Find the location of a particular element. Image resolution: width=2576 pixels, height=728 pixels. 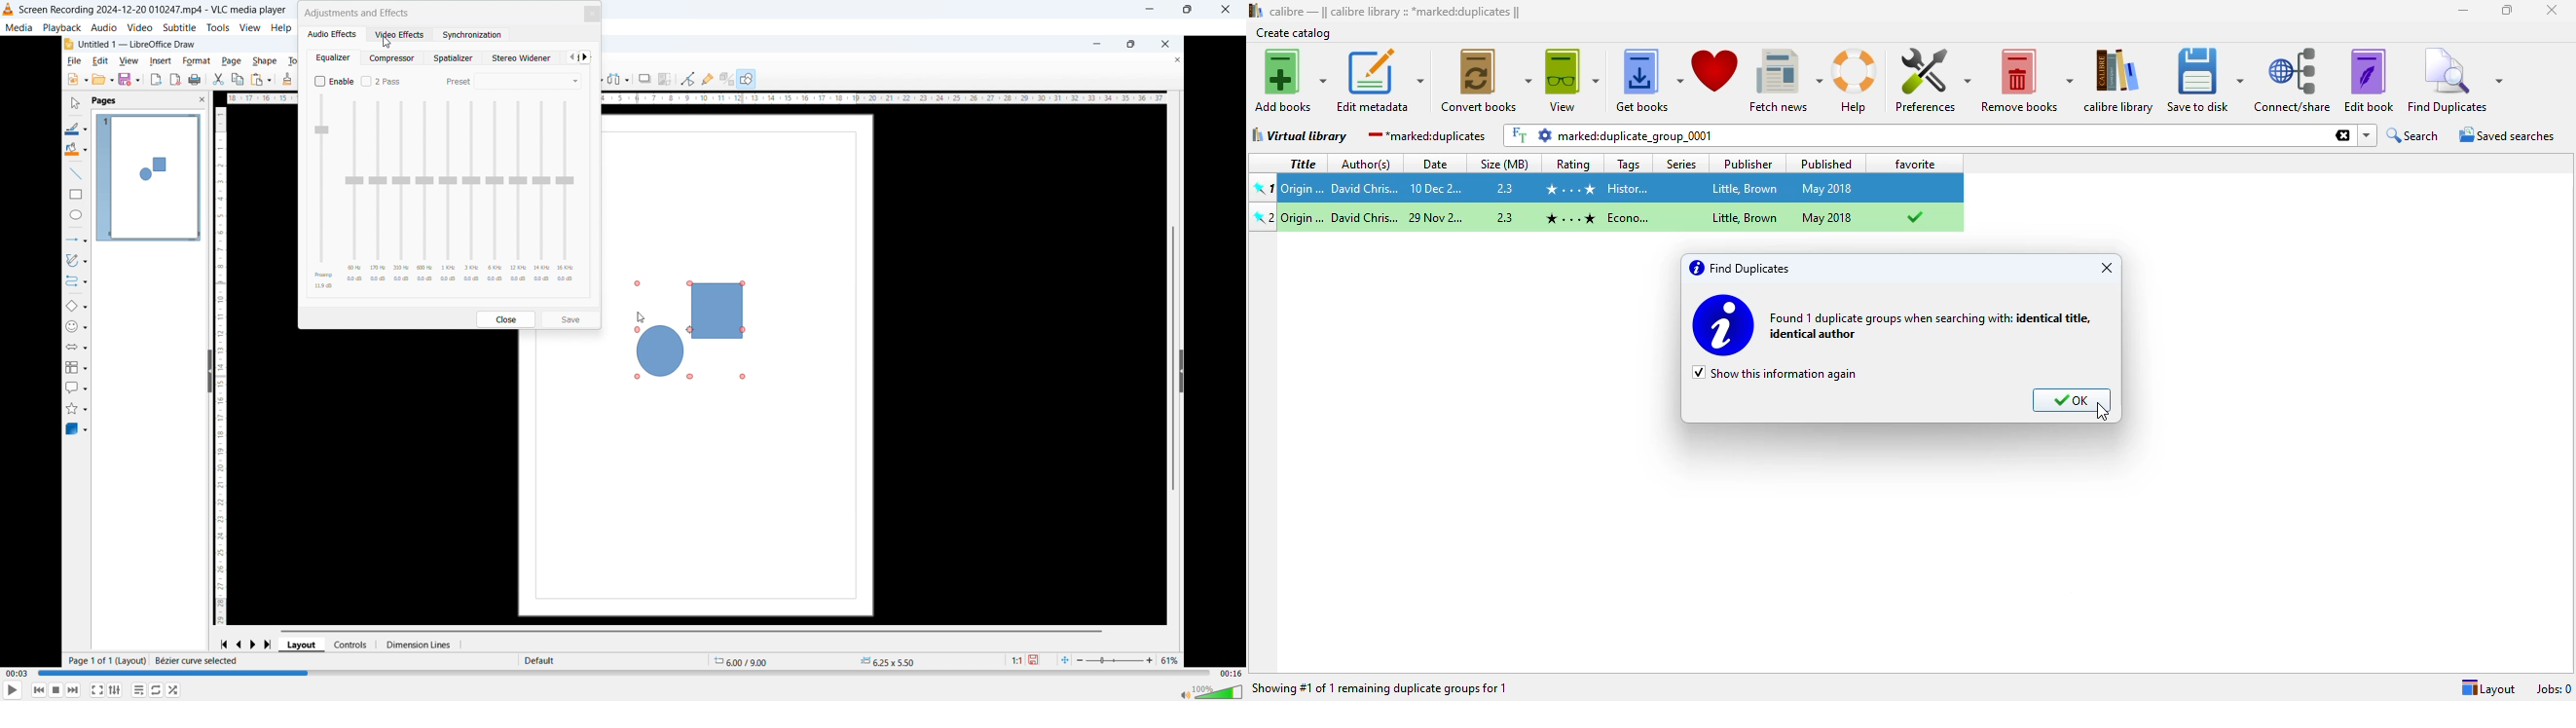

favorite is located at coordinates (1918, 163).